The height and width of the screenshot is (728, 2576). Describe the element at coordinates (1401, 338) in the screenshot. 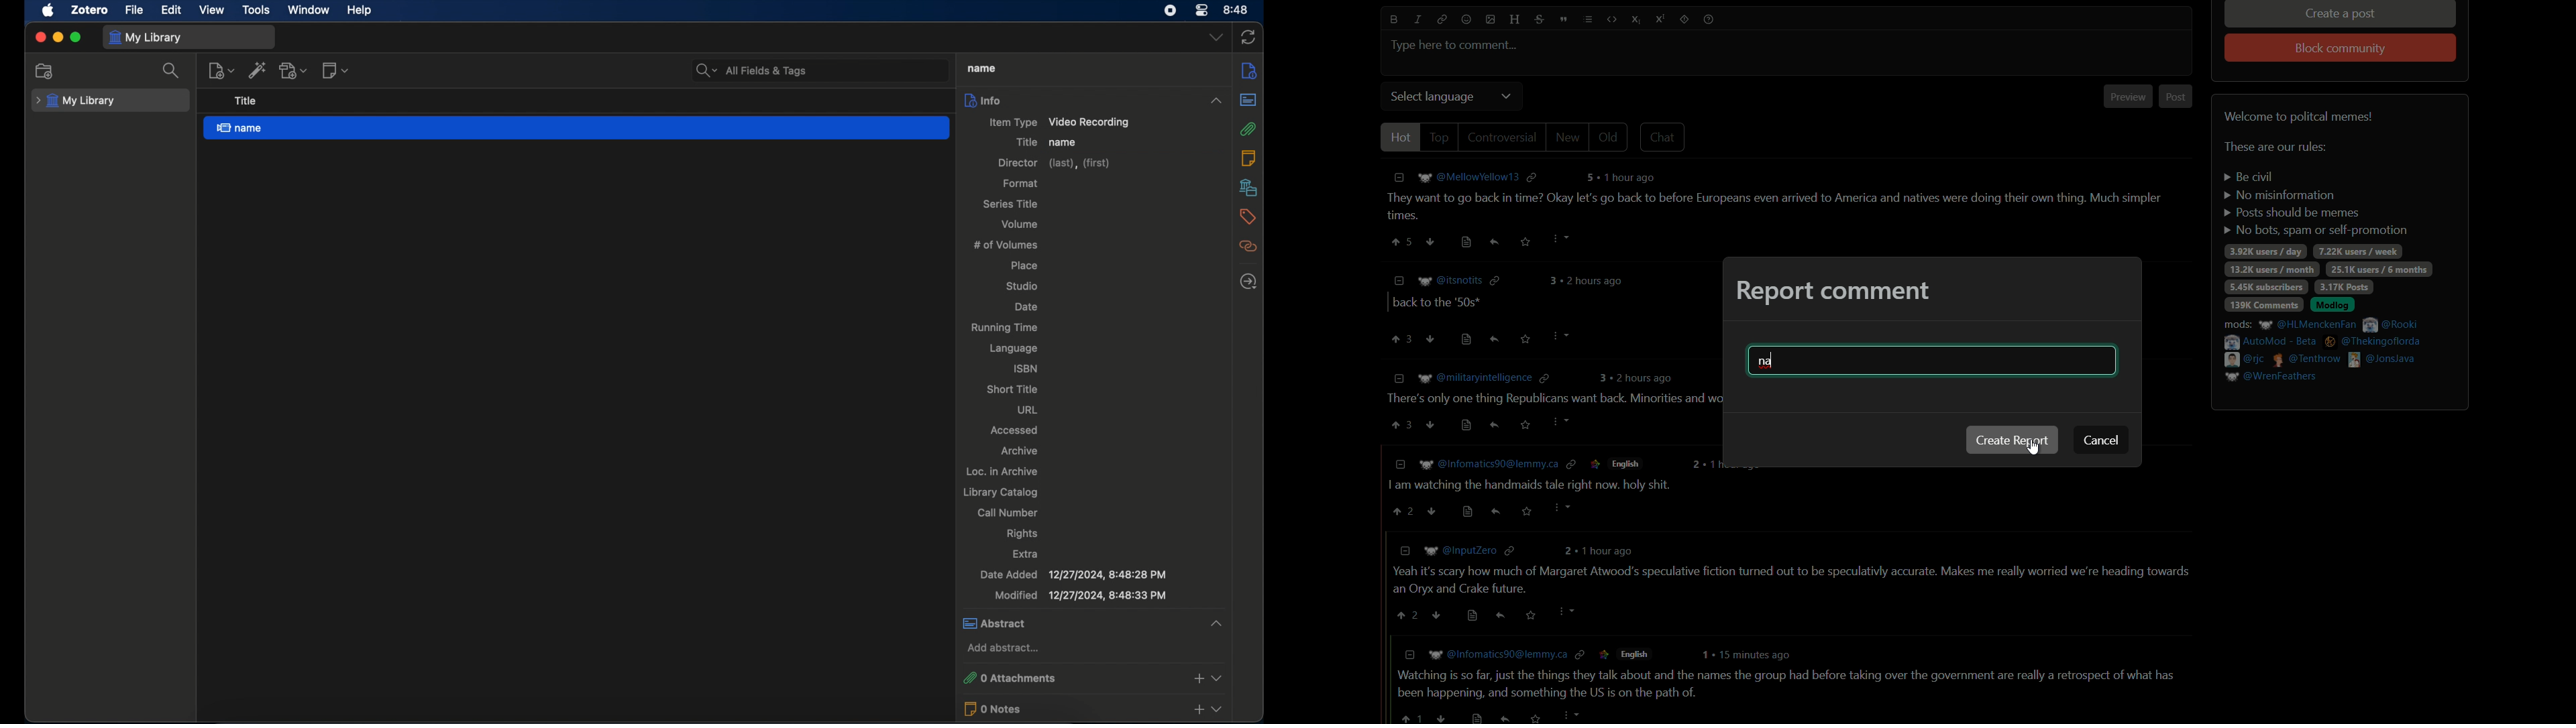

I see `upvote` at that location.